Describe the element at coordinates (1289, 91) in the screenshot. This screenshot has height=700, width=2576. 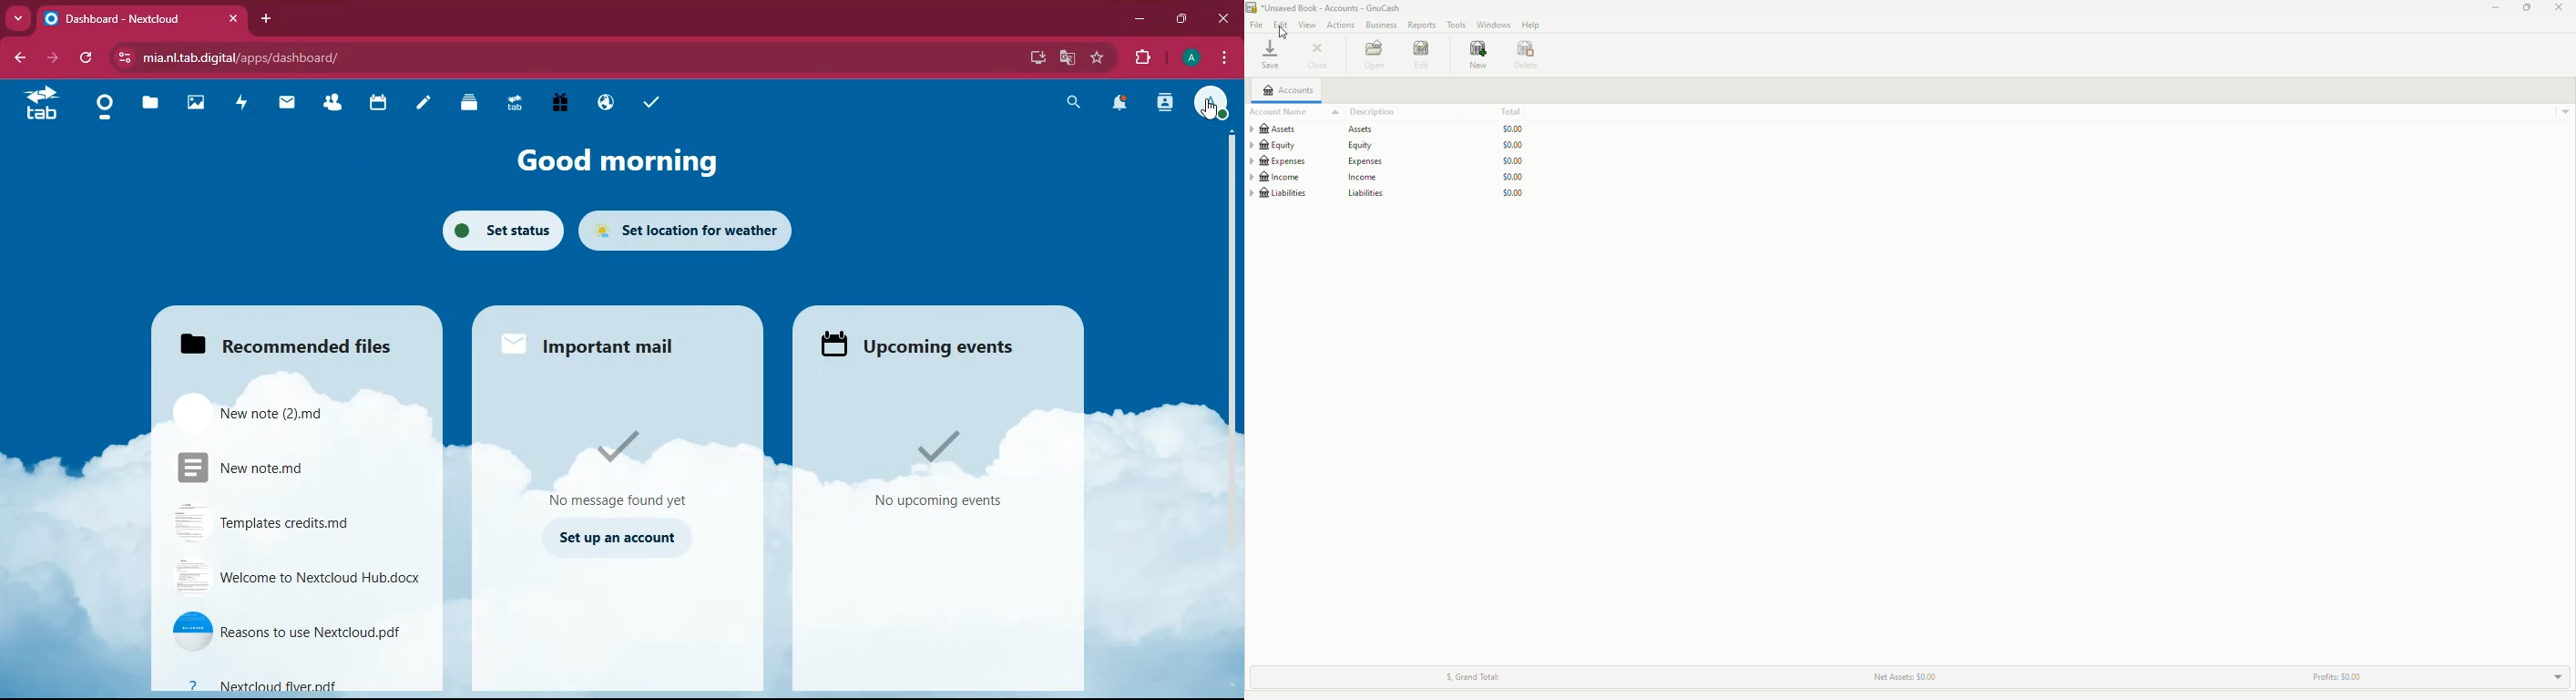
I see `Accounts` at that location.